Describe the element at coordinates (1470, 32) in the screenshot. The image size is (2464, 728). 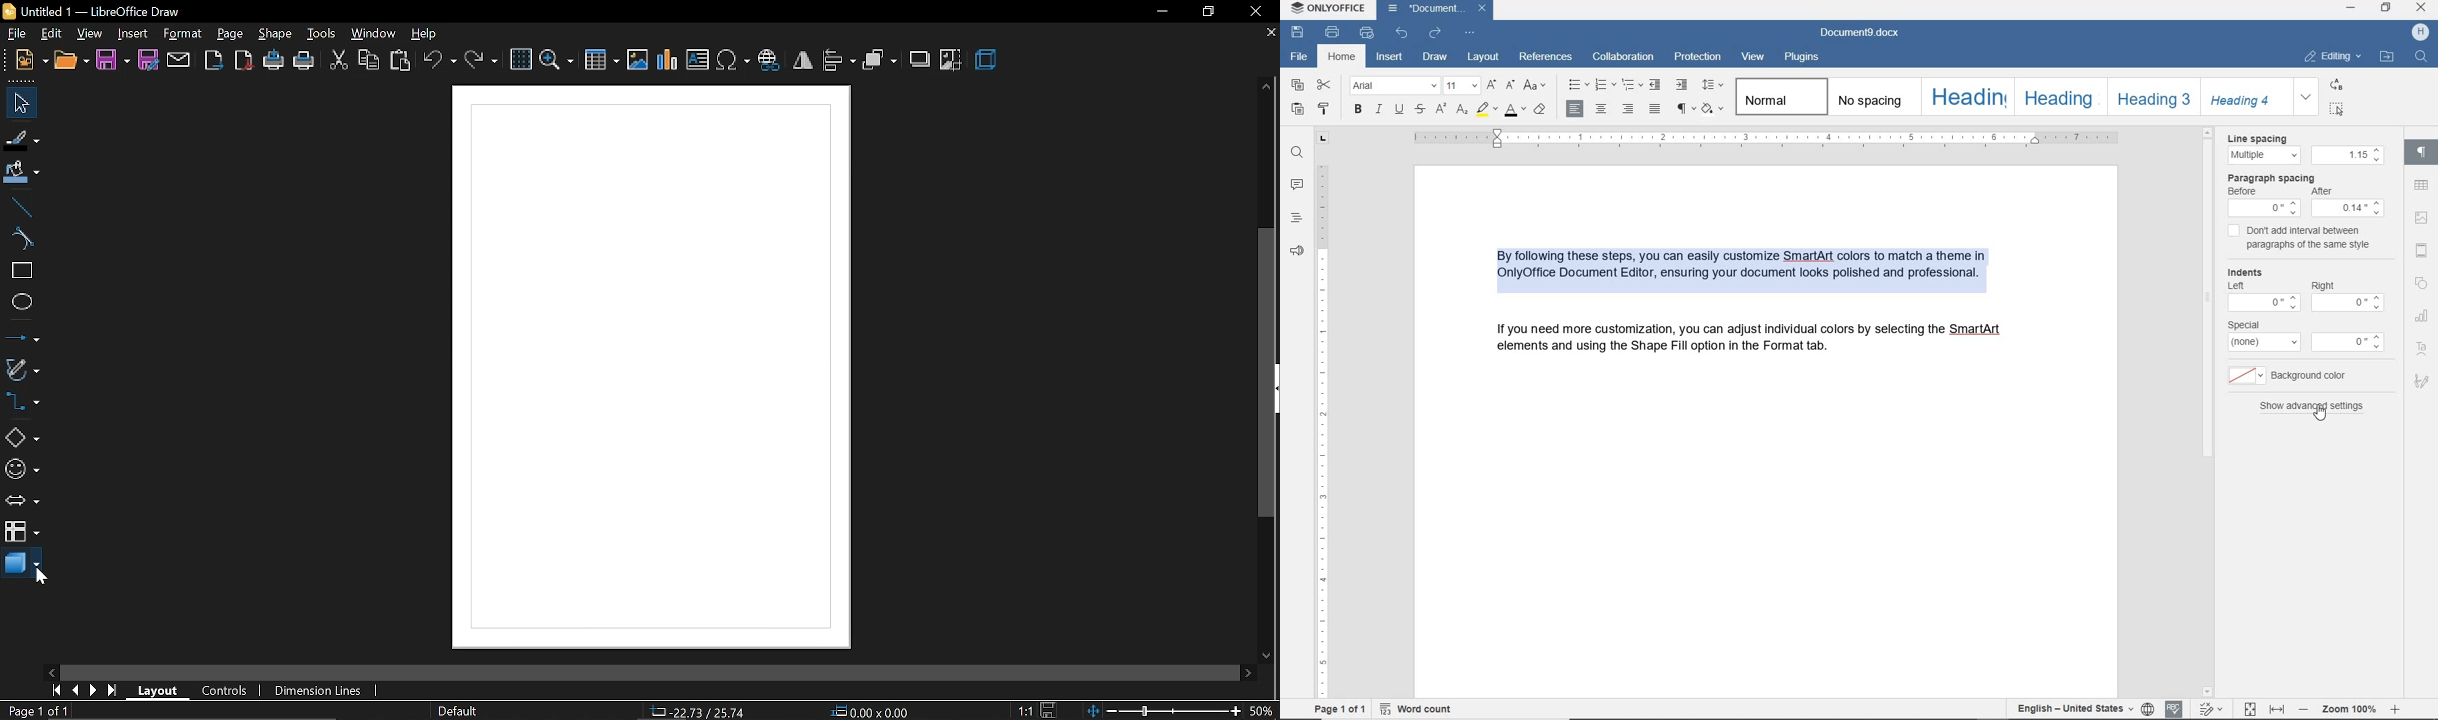
I see `customize quick access toolbar` at that location.